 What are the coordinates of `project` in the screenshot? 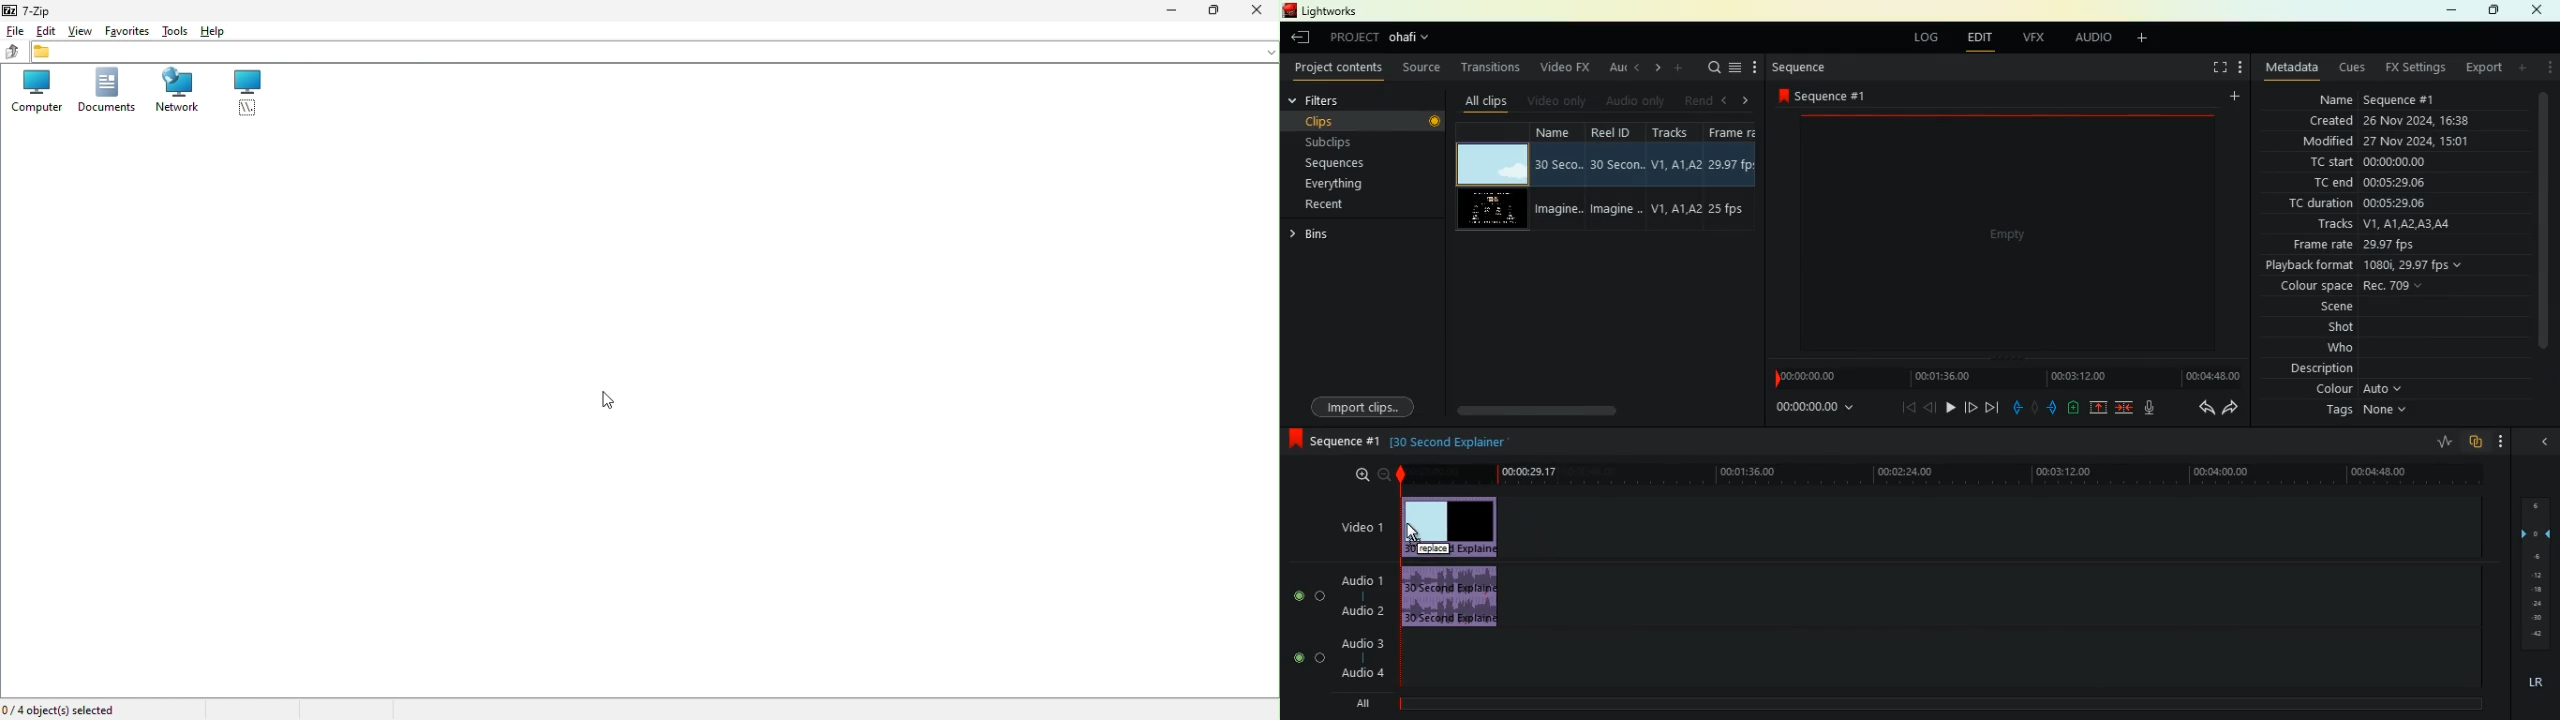 It's located at (1386, 37).